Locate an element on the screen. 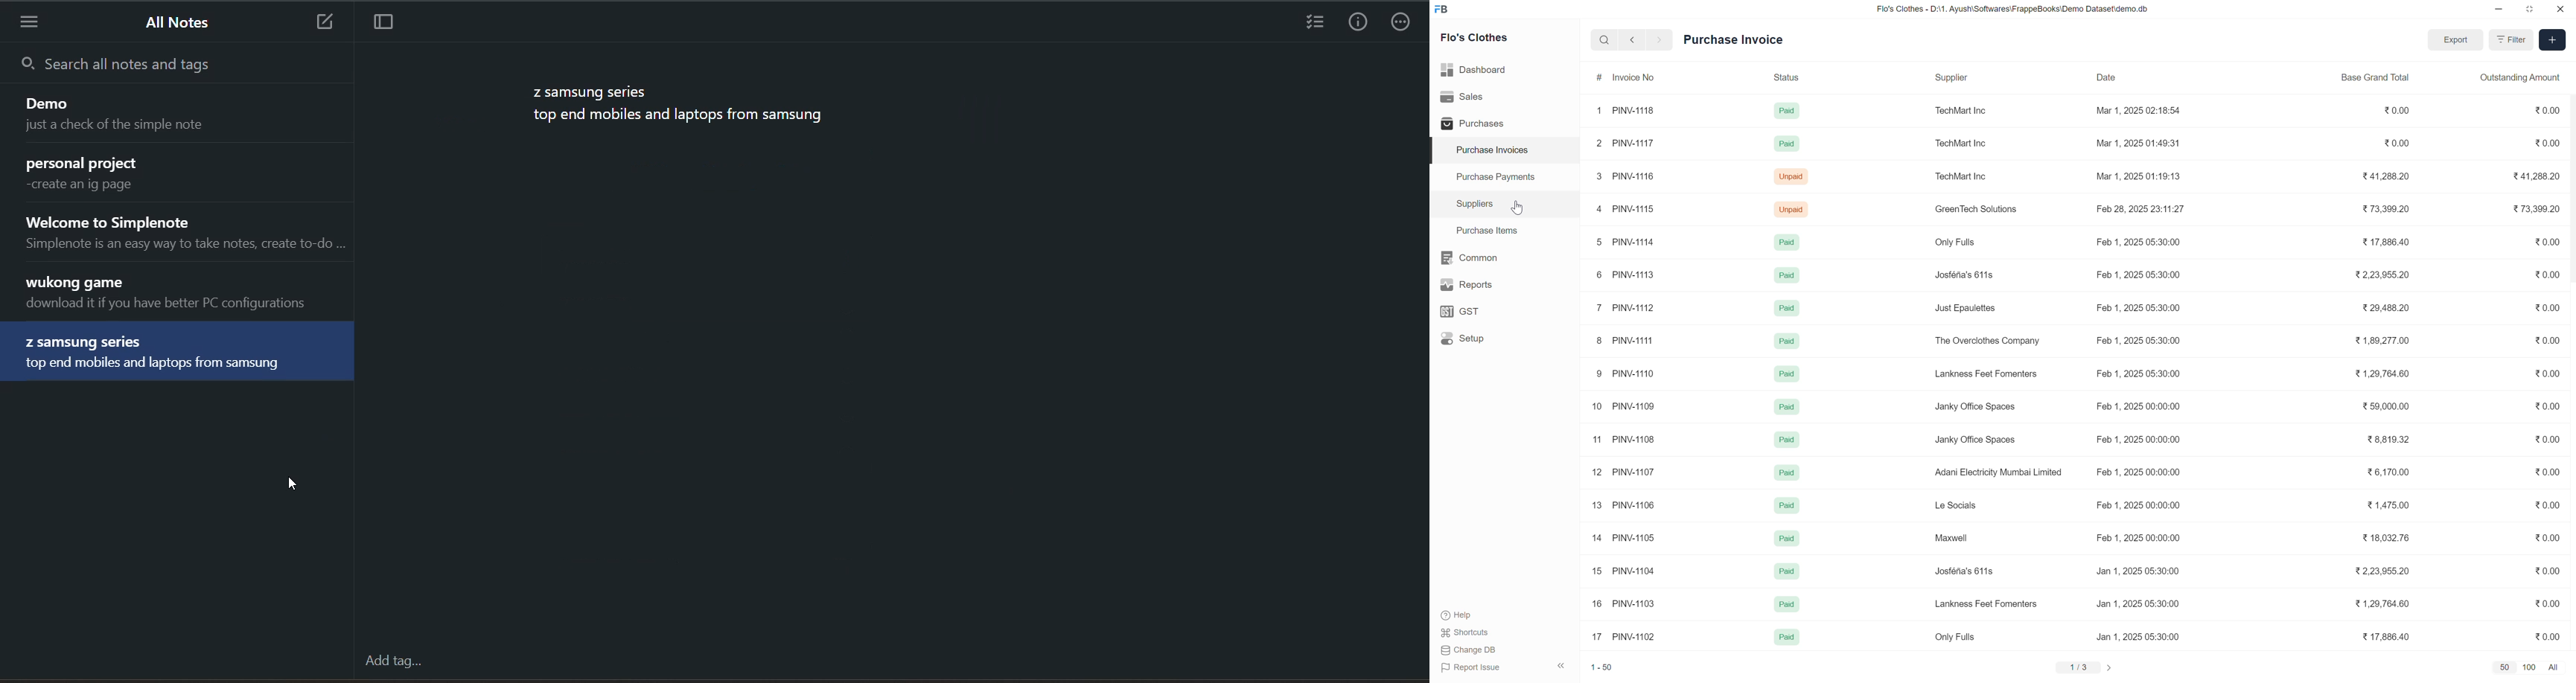 This screenshot has width=2576, height=700. 5 PINV-1114 is located at coordinates (1627, 240).